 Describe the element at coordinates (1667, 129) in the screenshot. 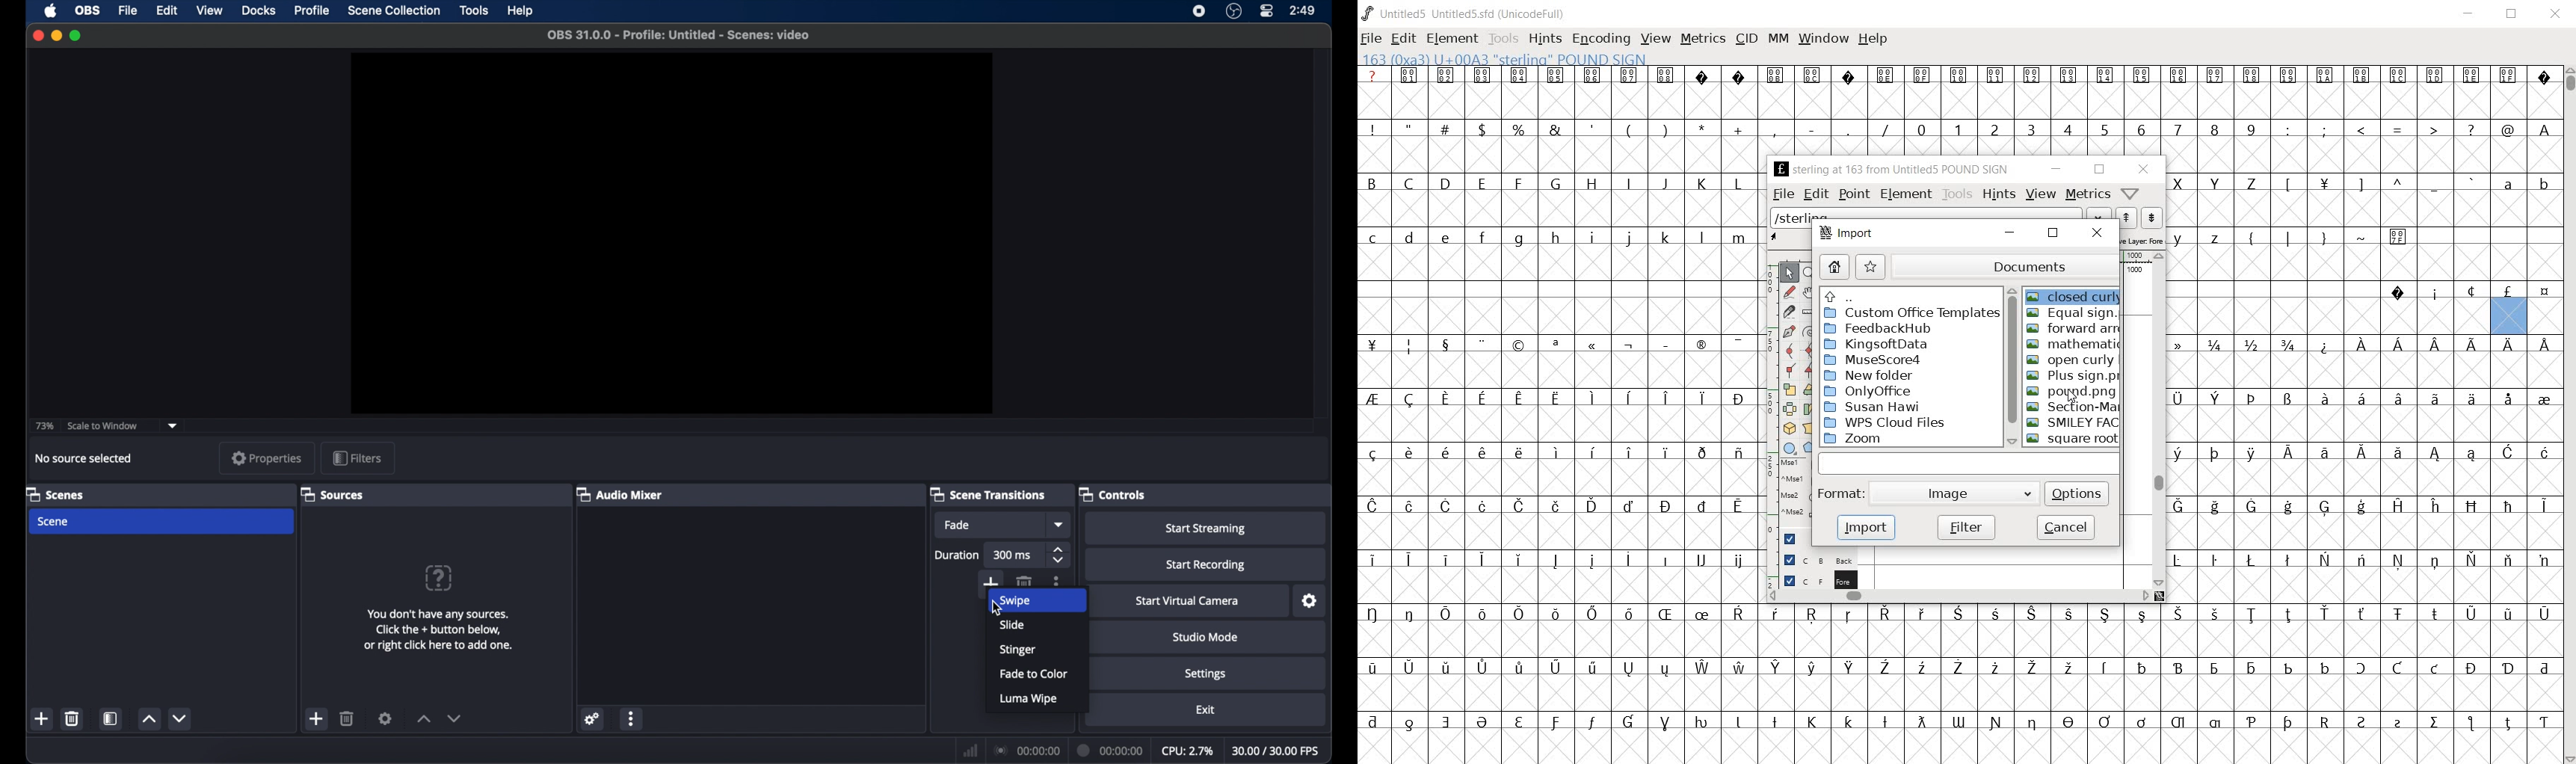

I see `)` at that location.